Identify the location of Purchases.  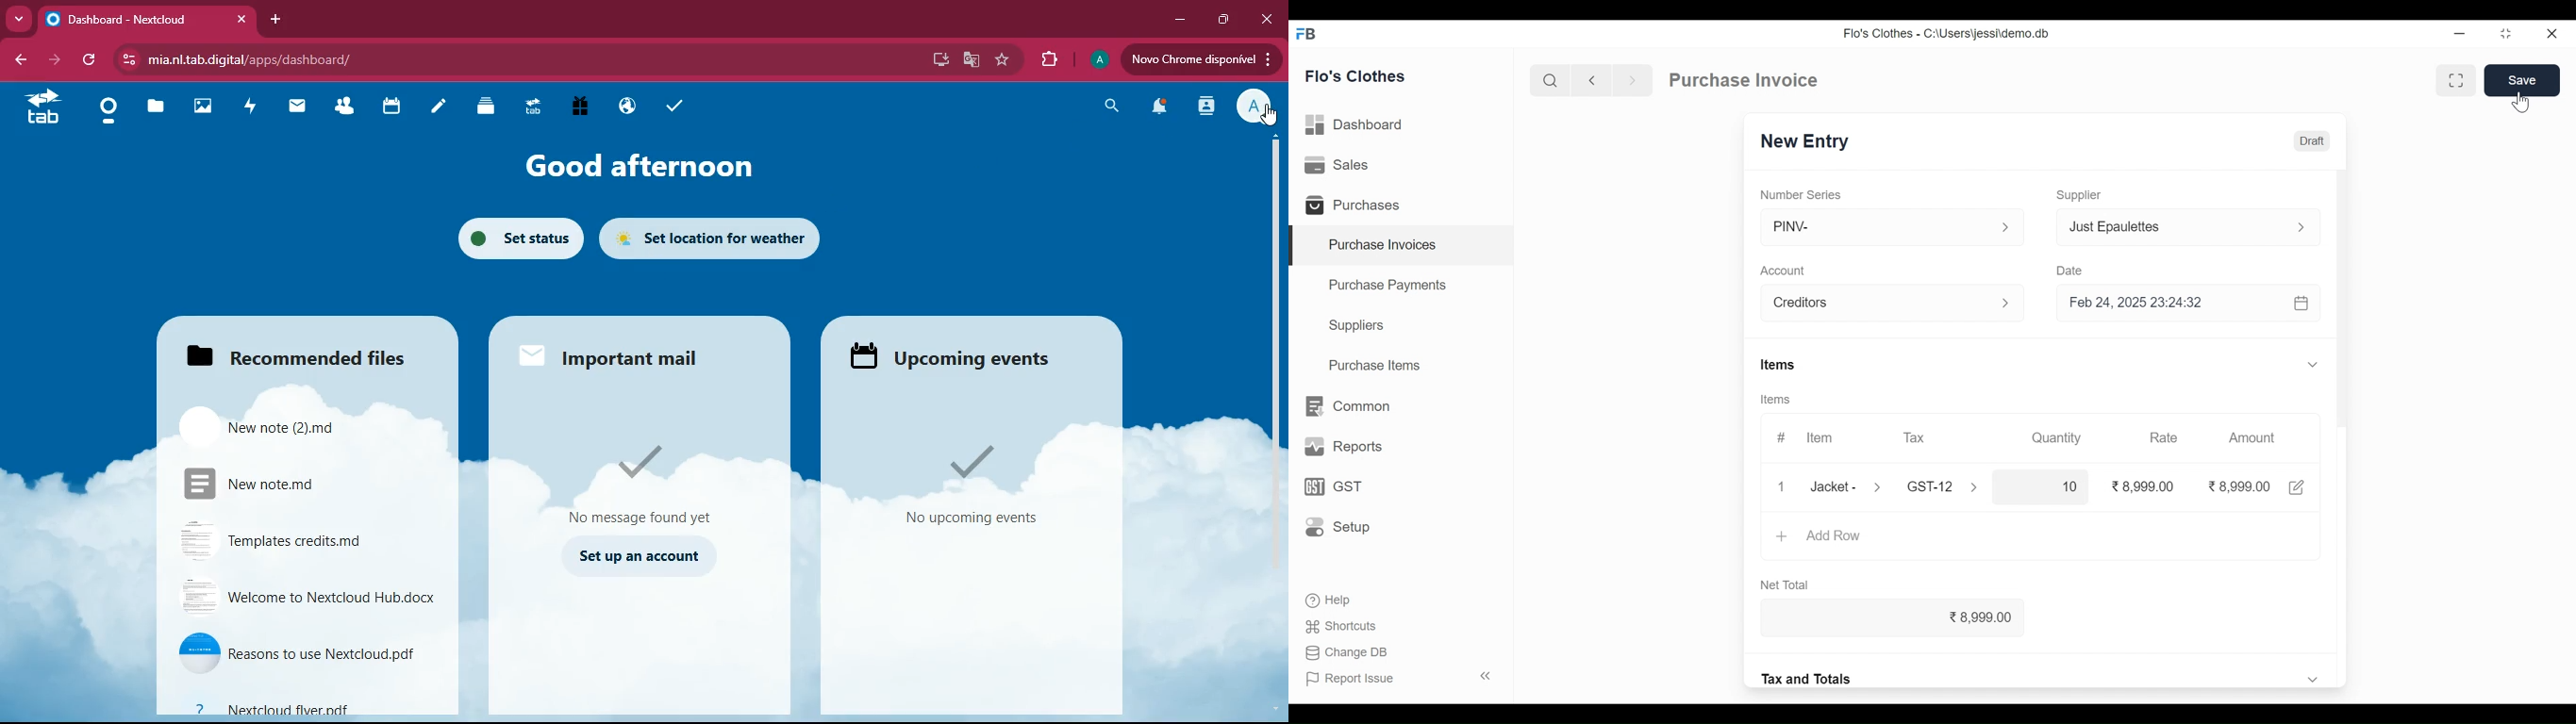
(1357, 206).